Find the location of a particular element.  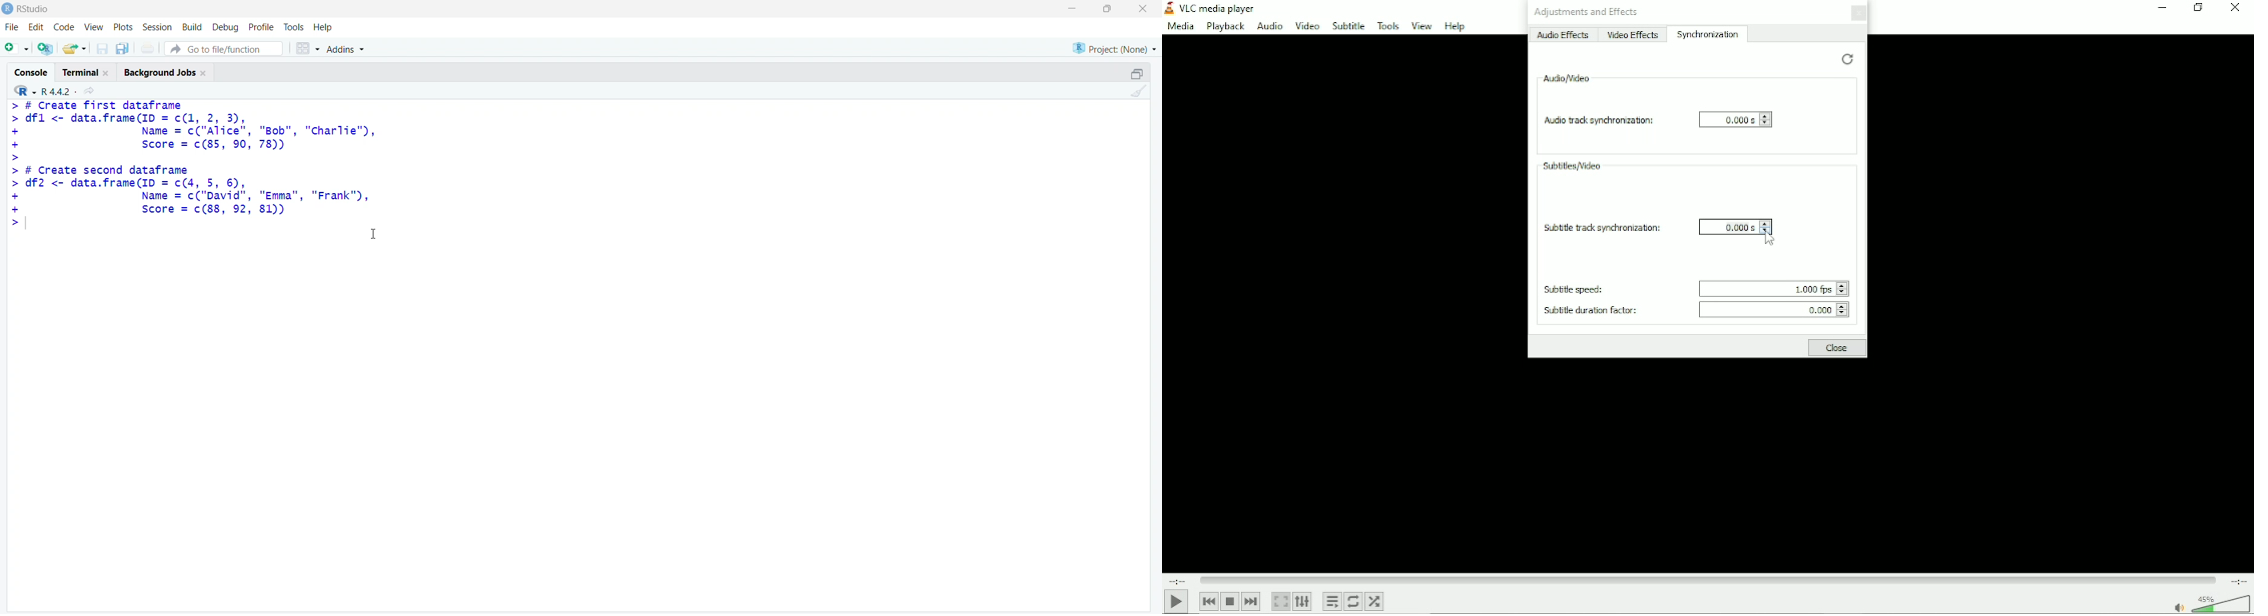

view current directory is located at coordinates (88, 90).